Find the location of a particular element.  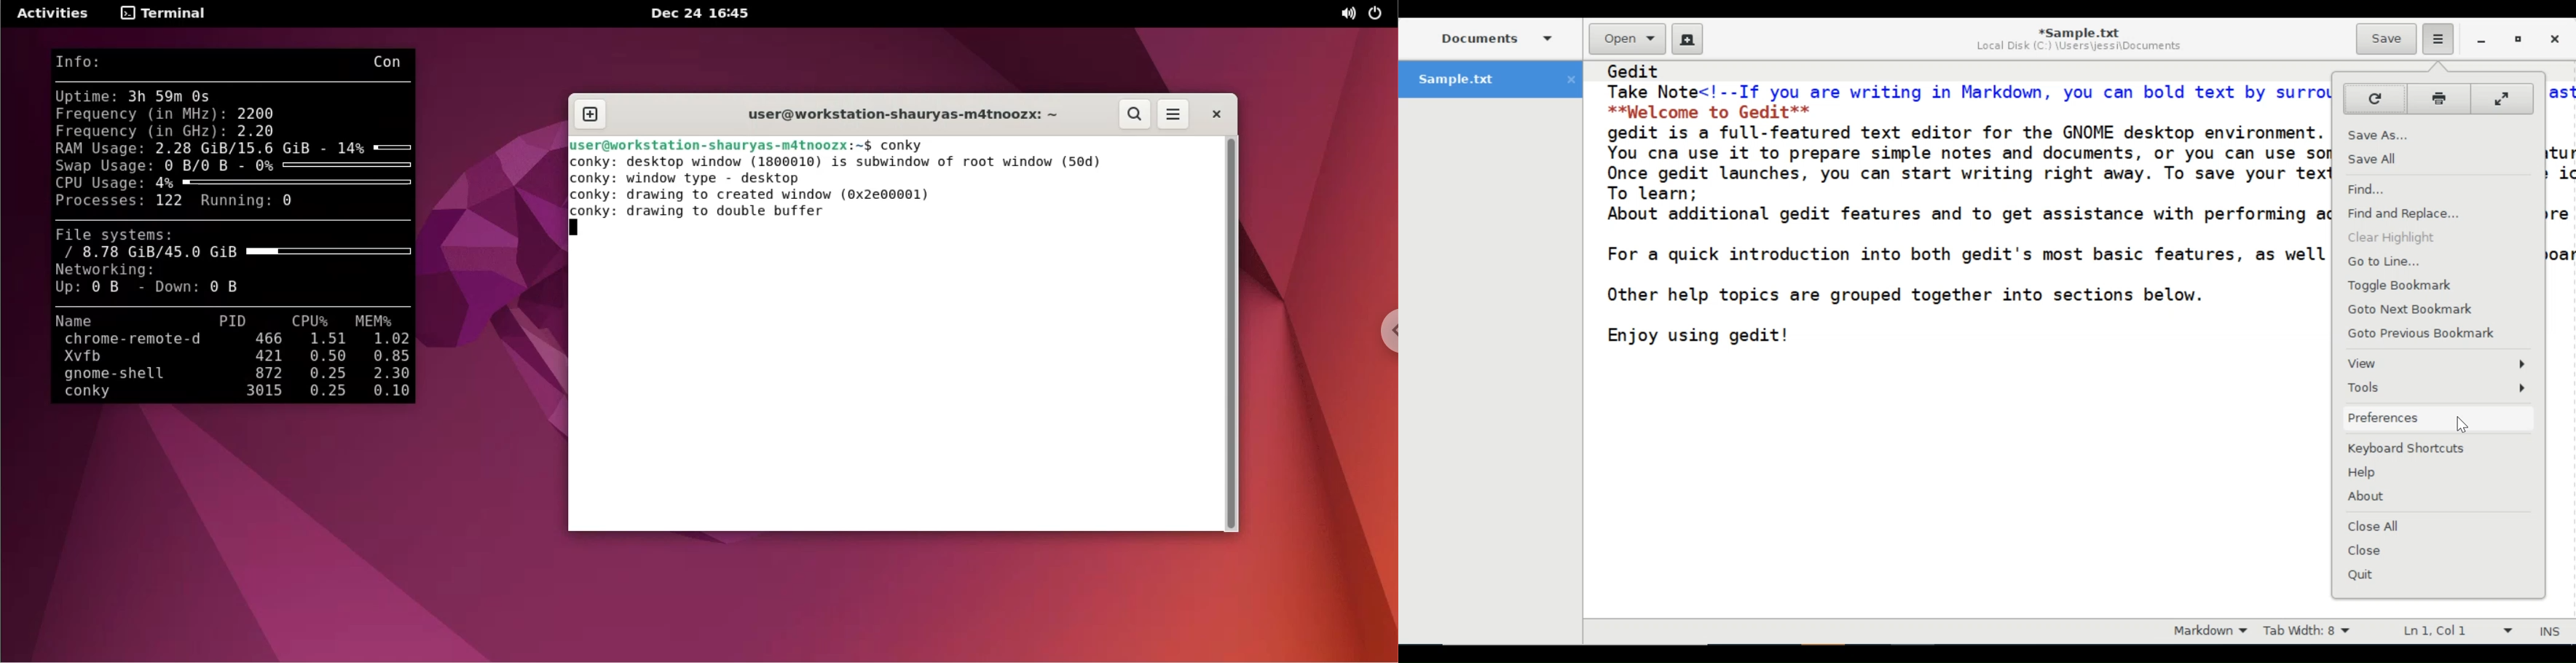

Save As is located at coordinates (2382, 136).